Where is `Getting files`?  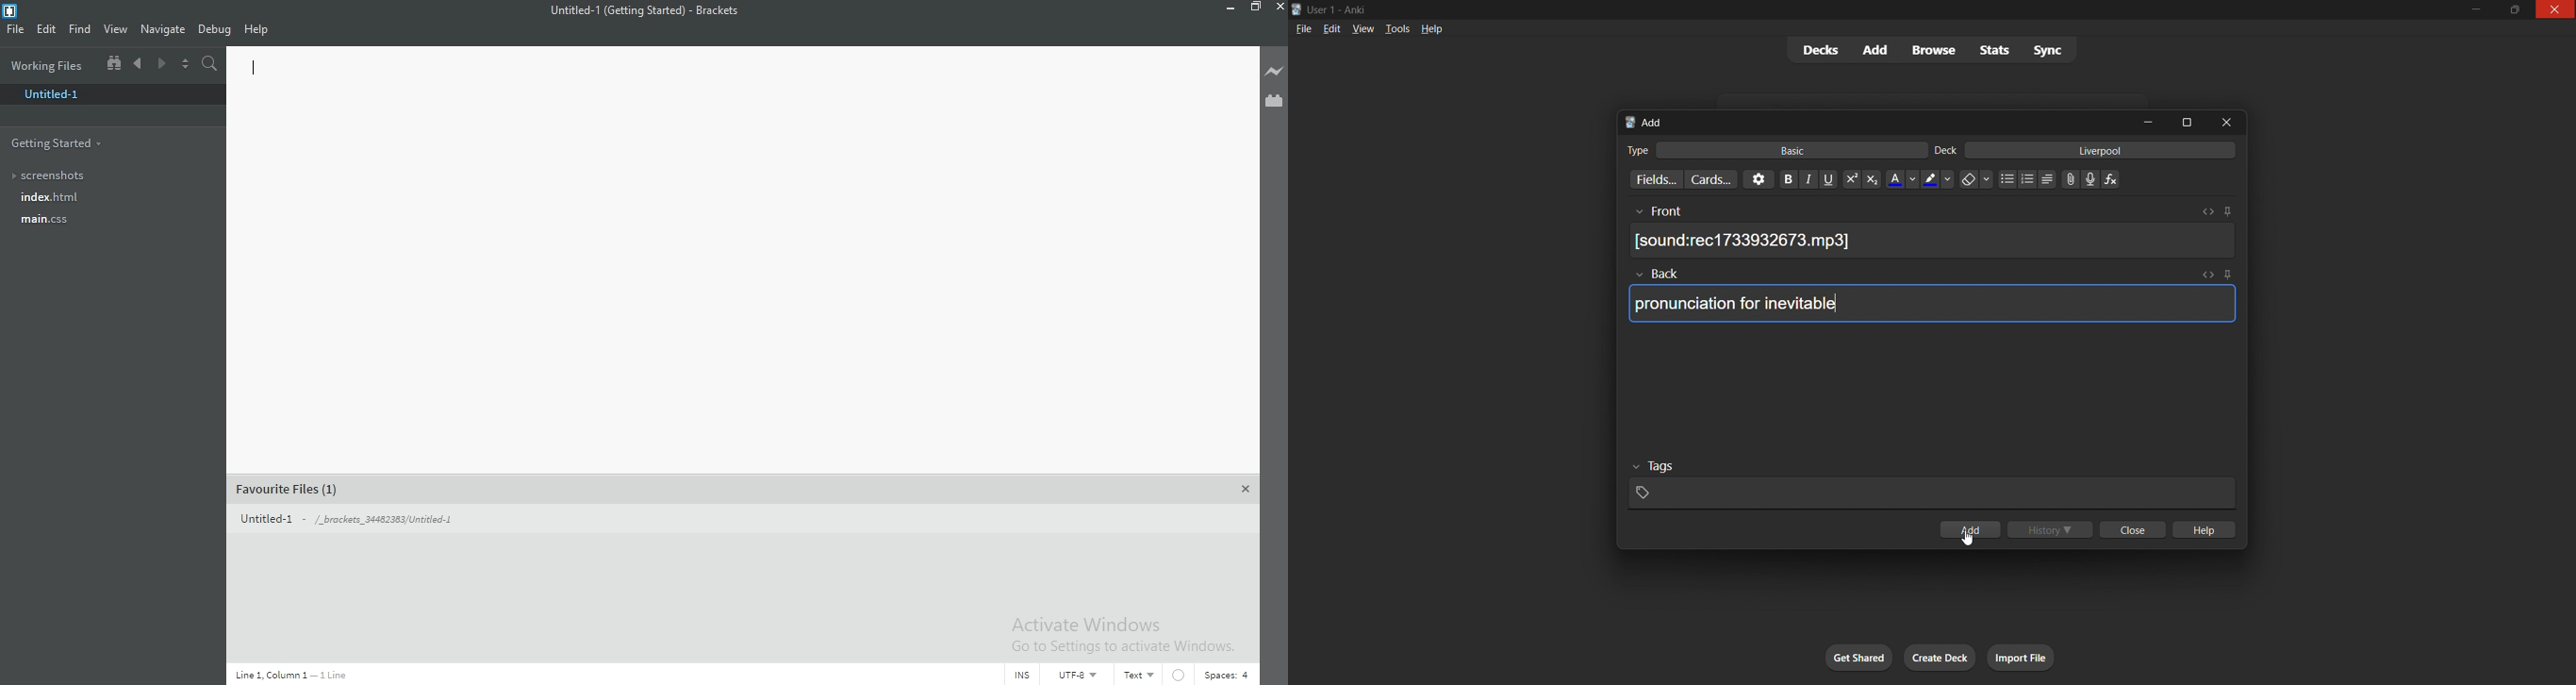
Getting files is located at coordinates (77, 142).